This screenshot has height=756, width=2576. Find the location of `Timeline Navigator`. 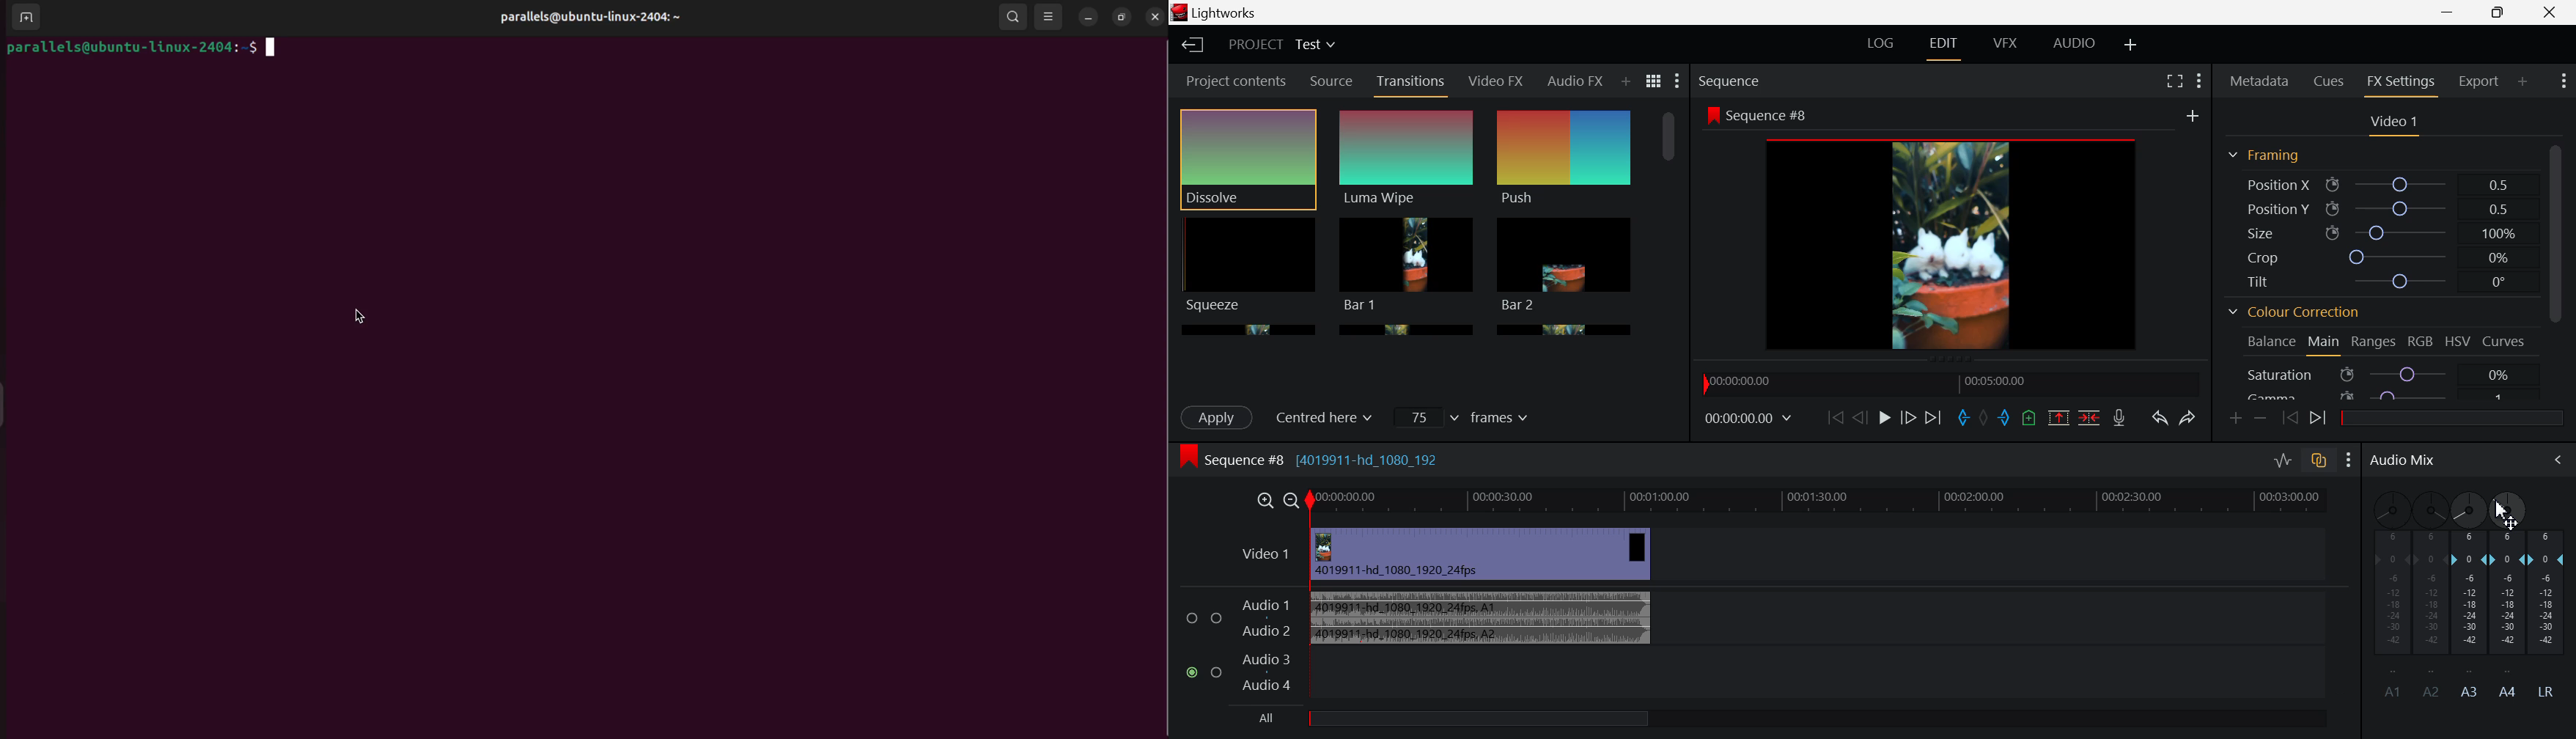

Timeline Navigator is located at coordinates (1951, 383).